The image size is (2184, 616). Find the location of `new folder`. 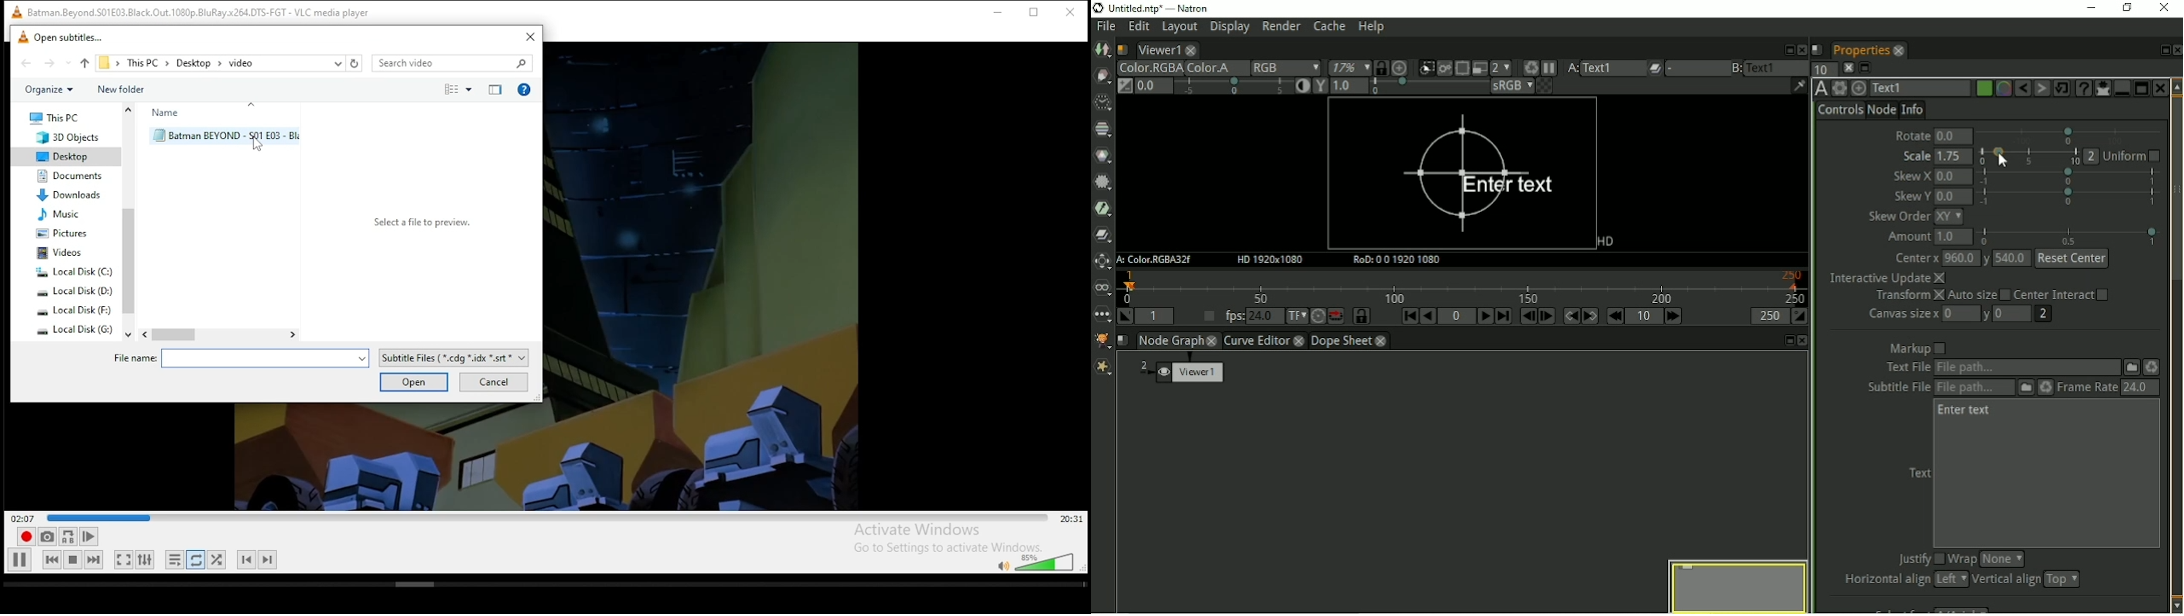

new folder is located at coordinates (121, 90).